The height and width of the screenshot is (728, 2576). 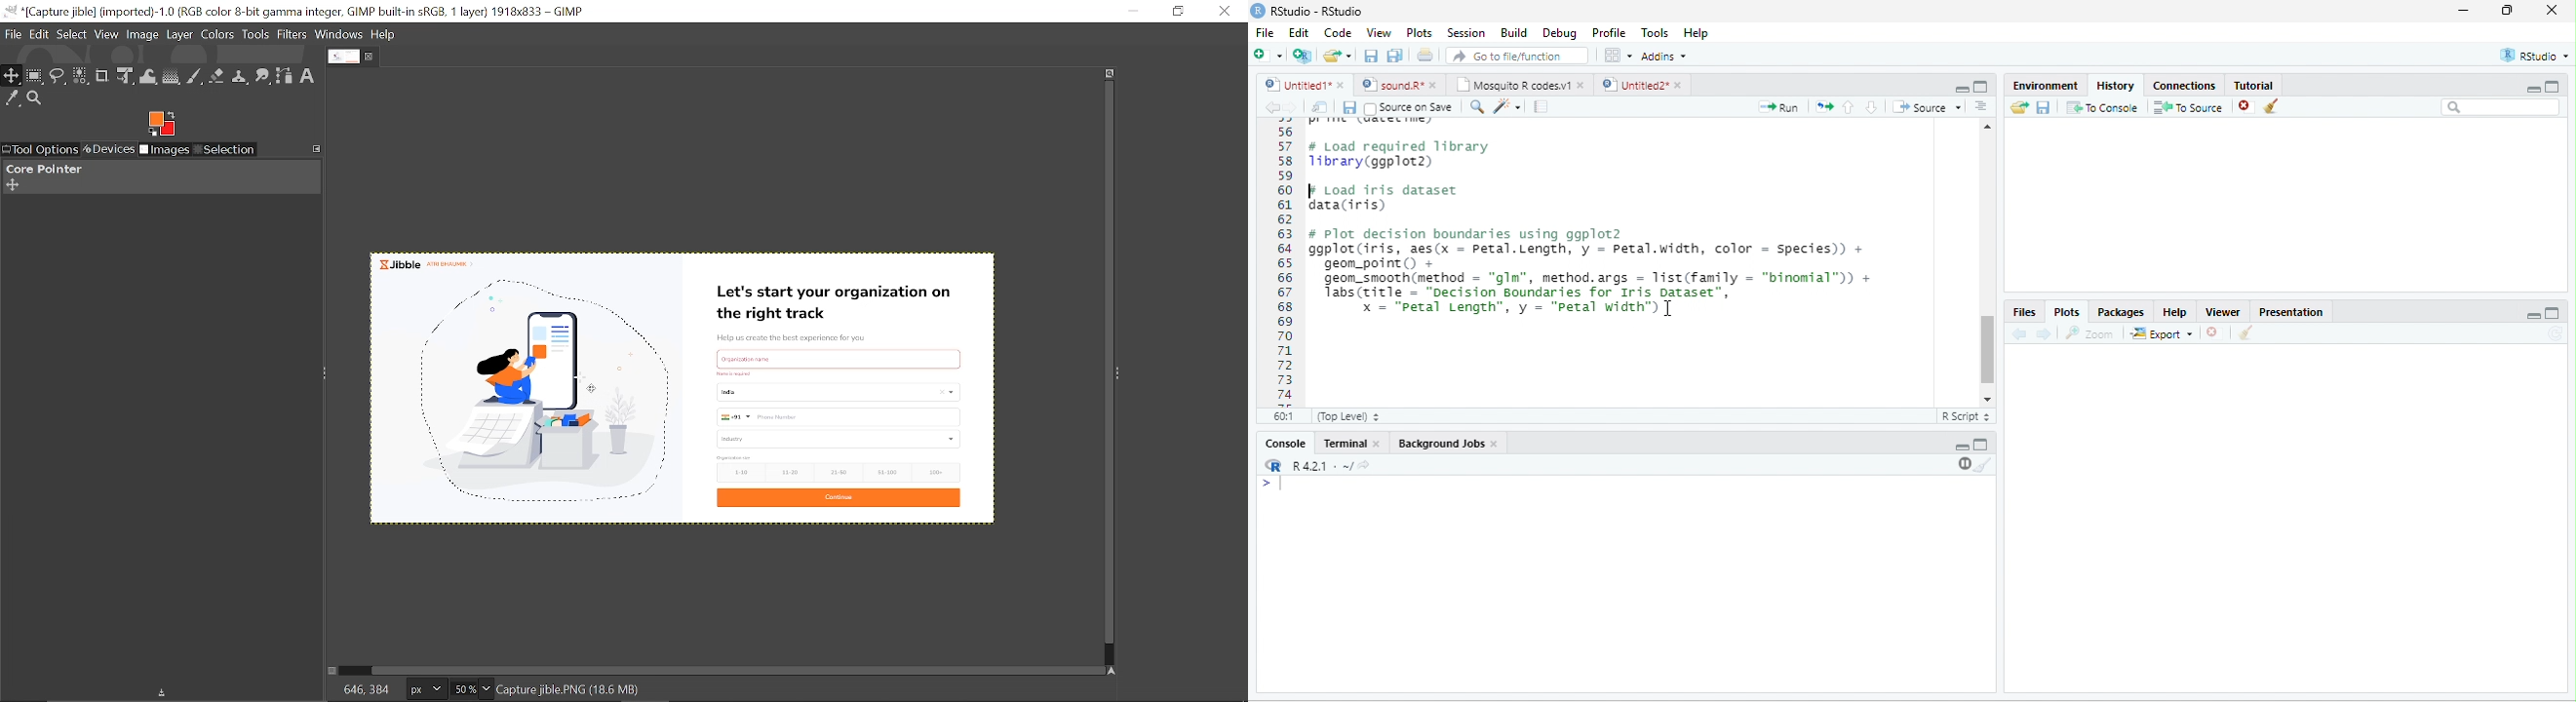 What do you see at coordinates (1667, 308) in the screenshot?
I see `cursor` at bounding box center [1667, 308].